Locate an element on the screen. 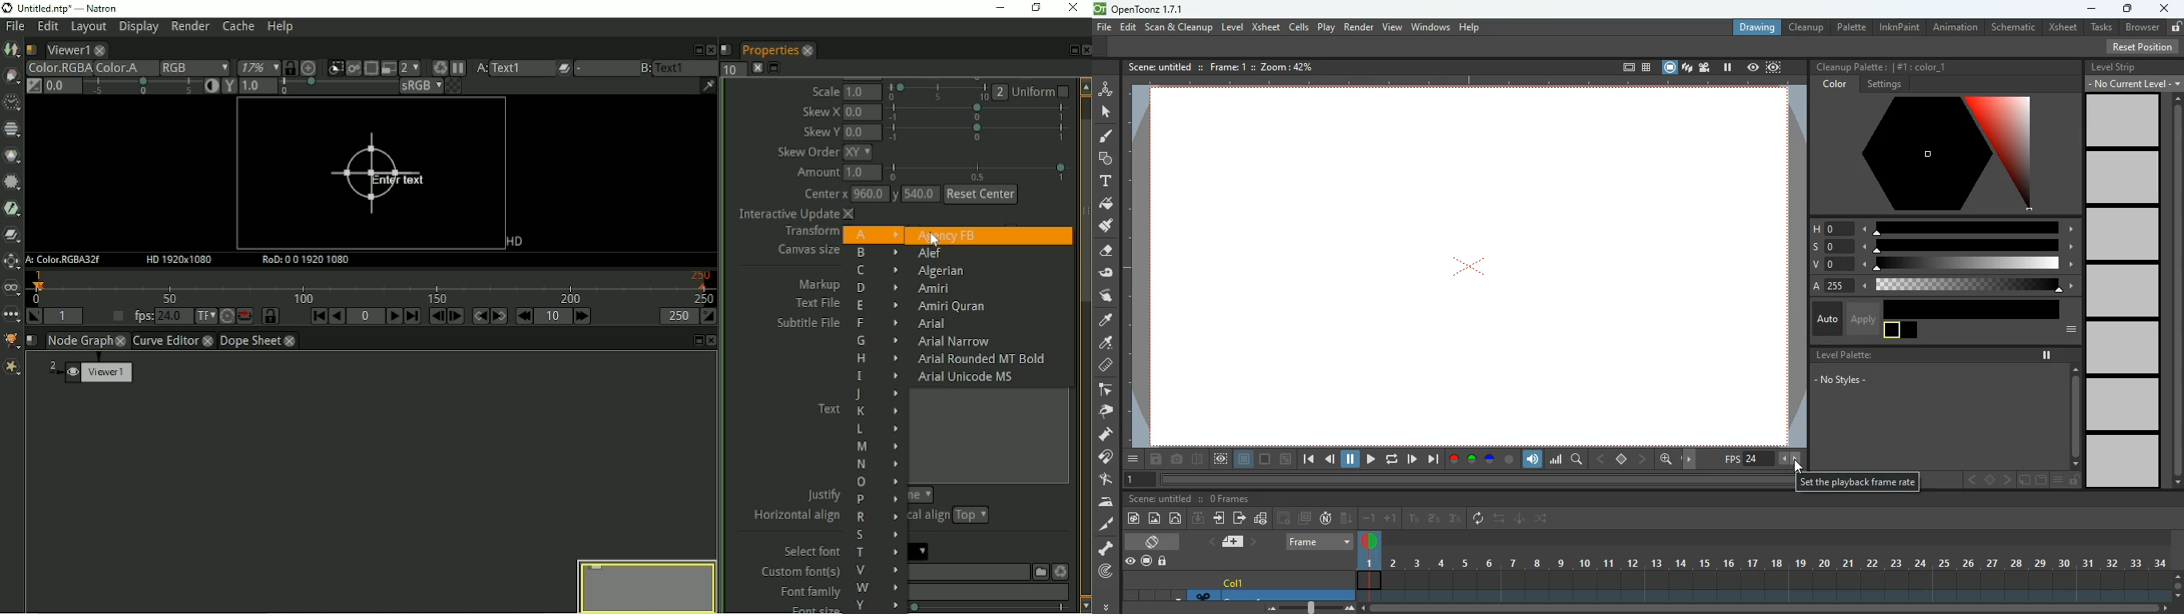  erase is located at coordinates (1107, 251).